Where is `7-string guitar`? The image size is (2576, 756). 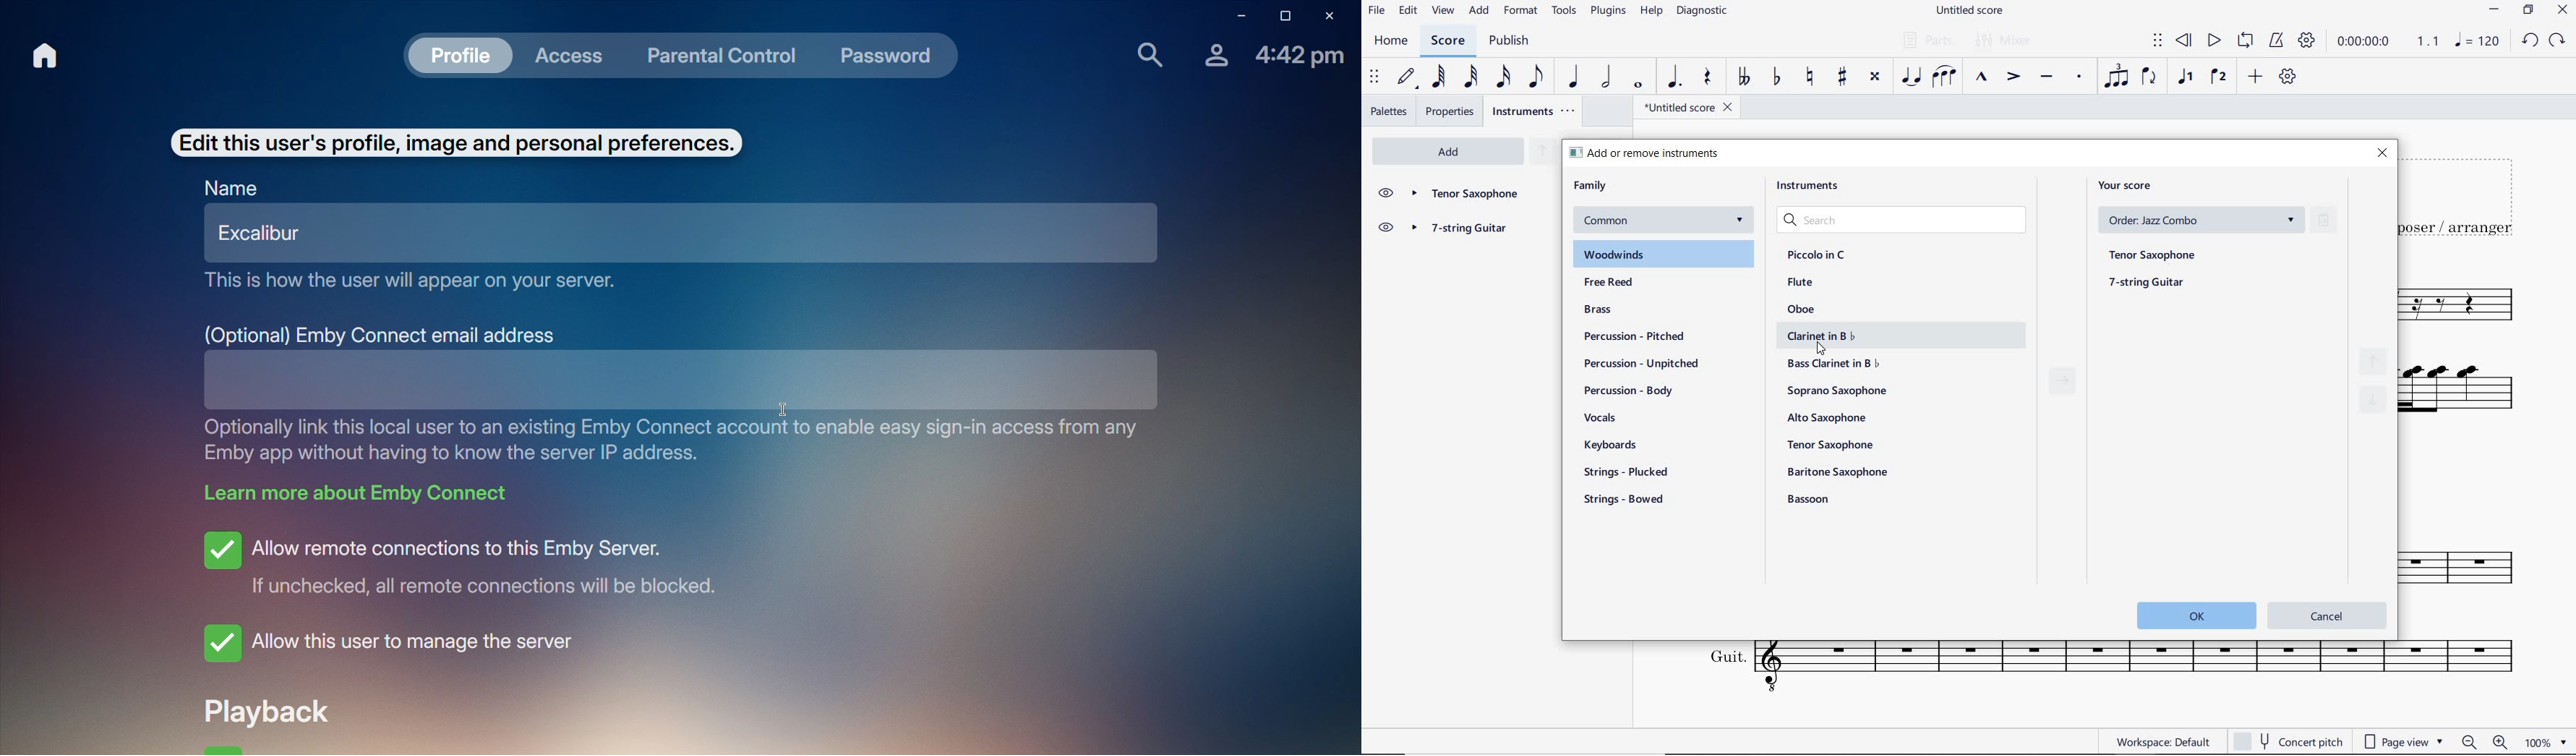
7-string guitar is located at coordinates (2141, 284).